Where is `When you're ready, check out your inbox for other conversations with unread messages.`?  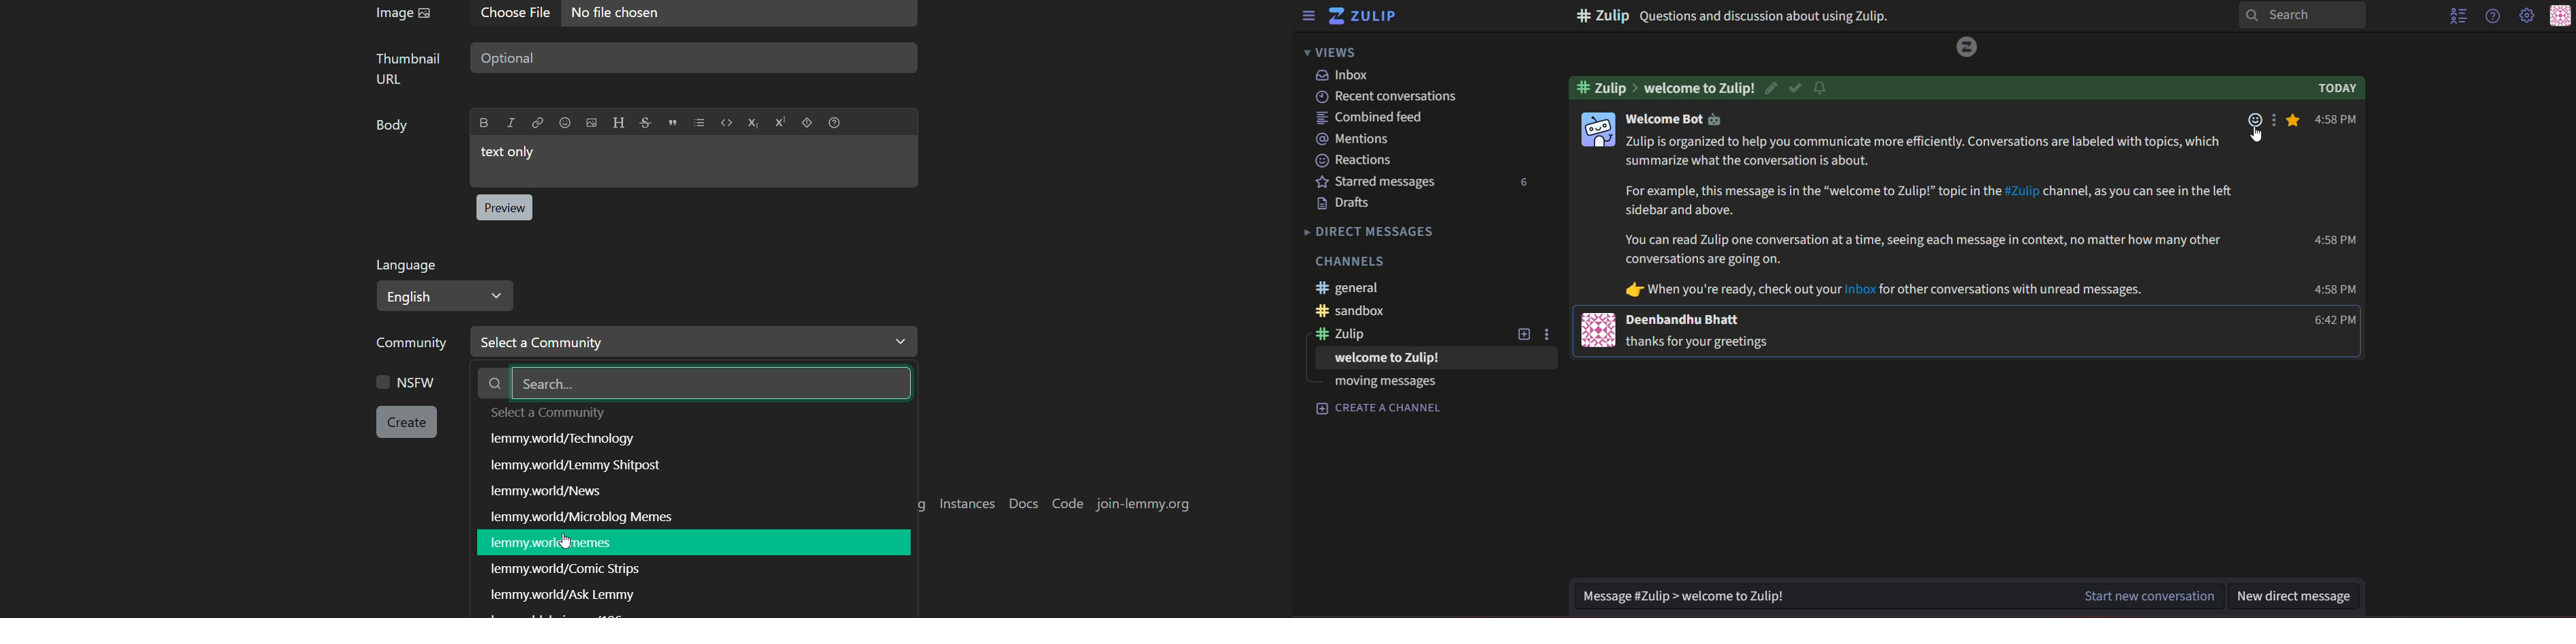 When you're ready, check out your inbox for other conversations with unread messages. is located at coordinates (1878, 289).